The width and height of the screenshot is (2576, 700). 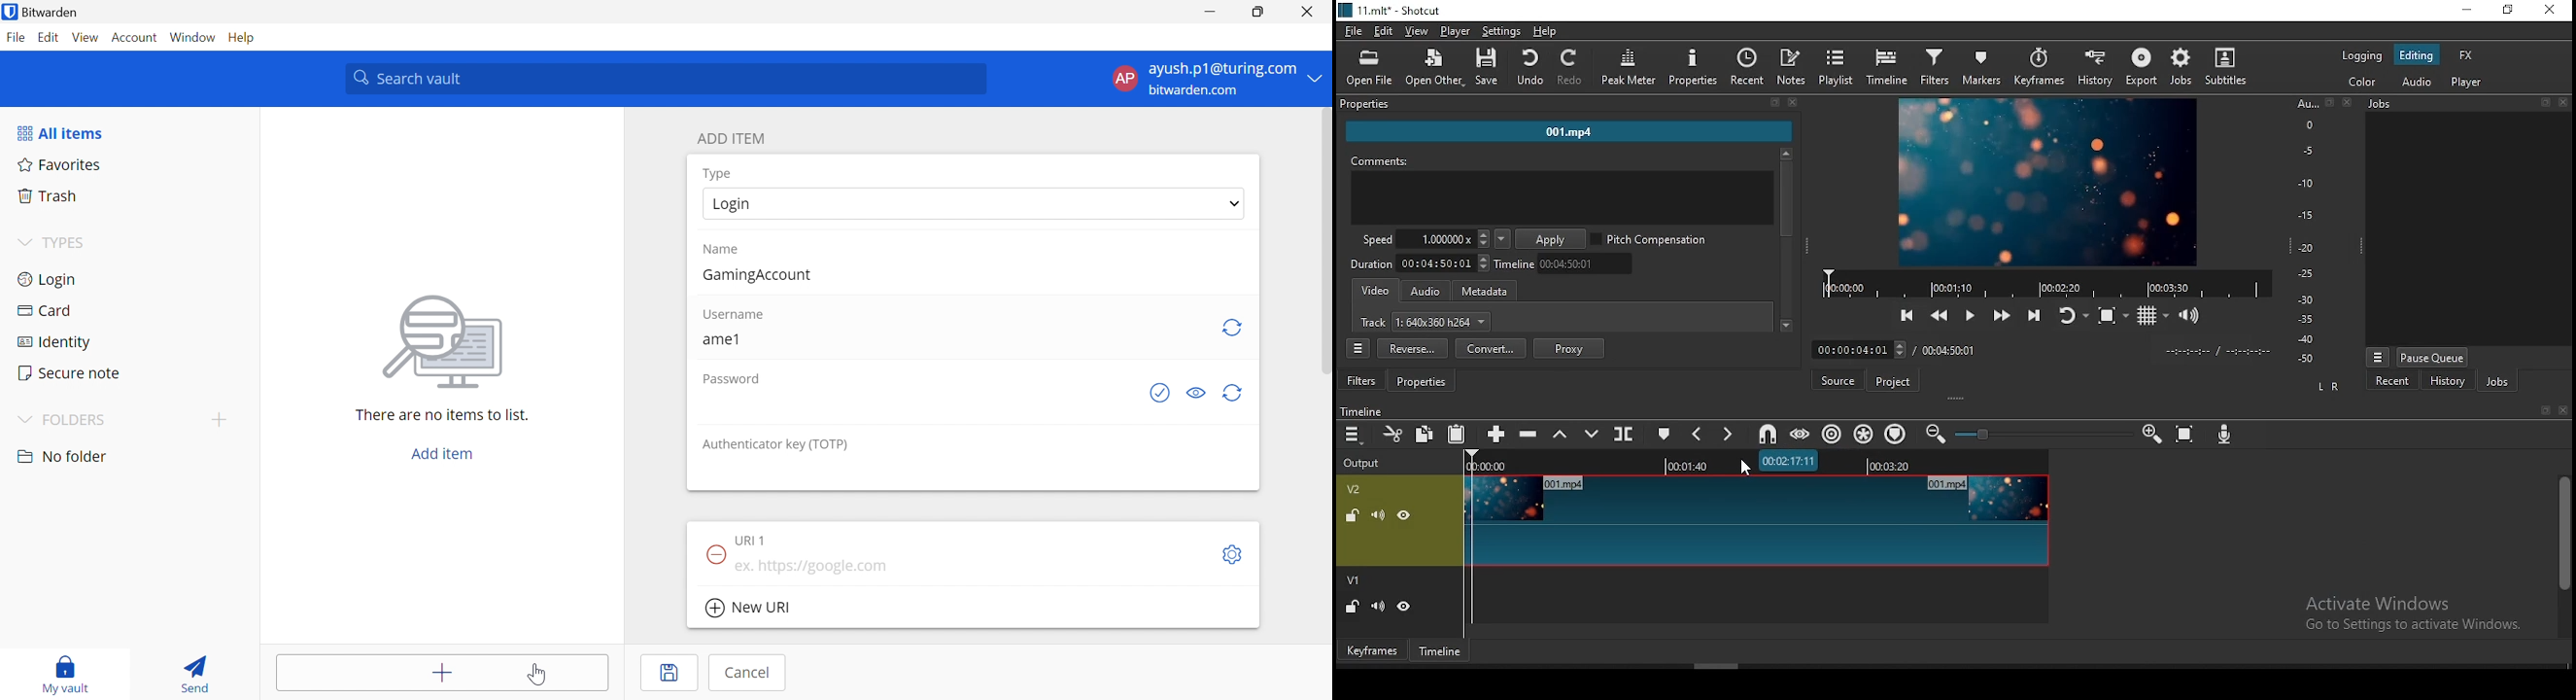 I want to click on Send, so click(x=194, y=672).